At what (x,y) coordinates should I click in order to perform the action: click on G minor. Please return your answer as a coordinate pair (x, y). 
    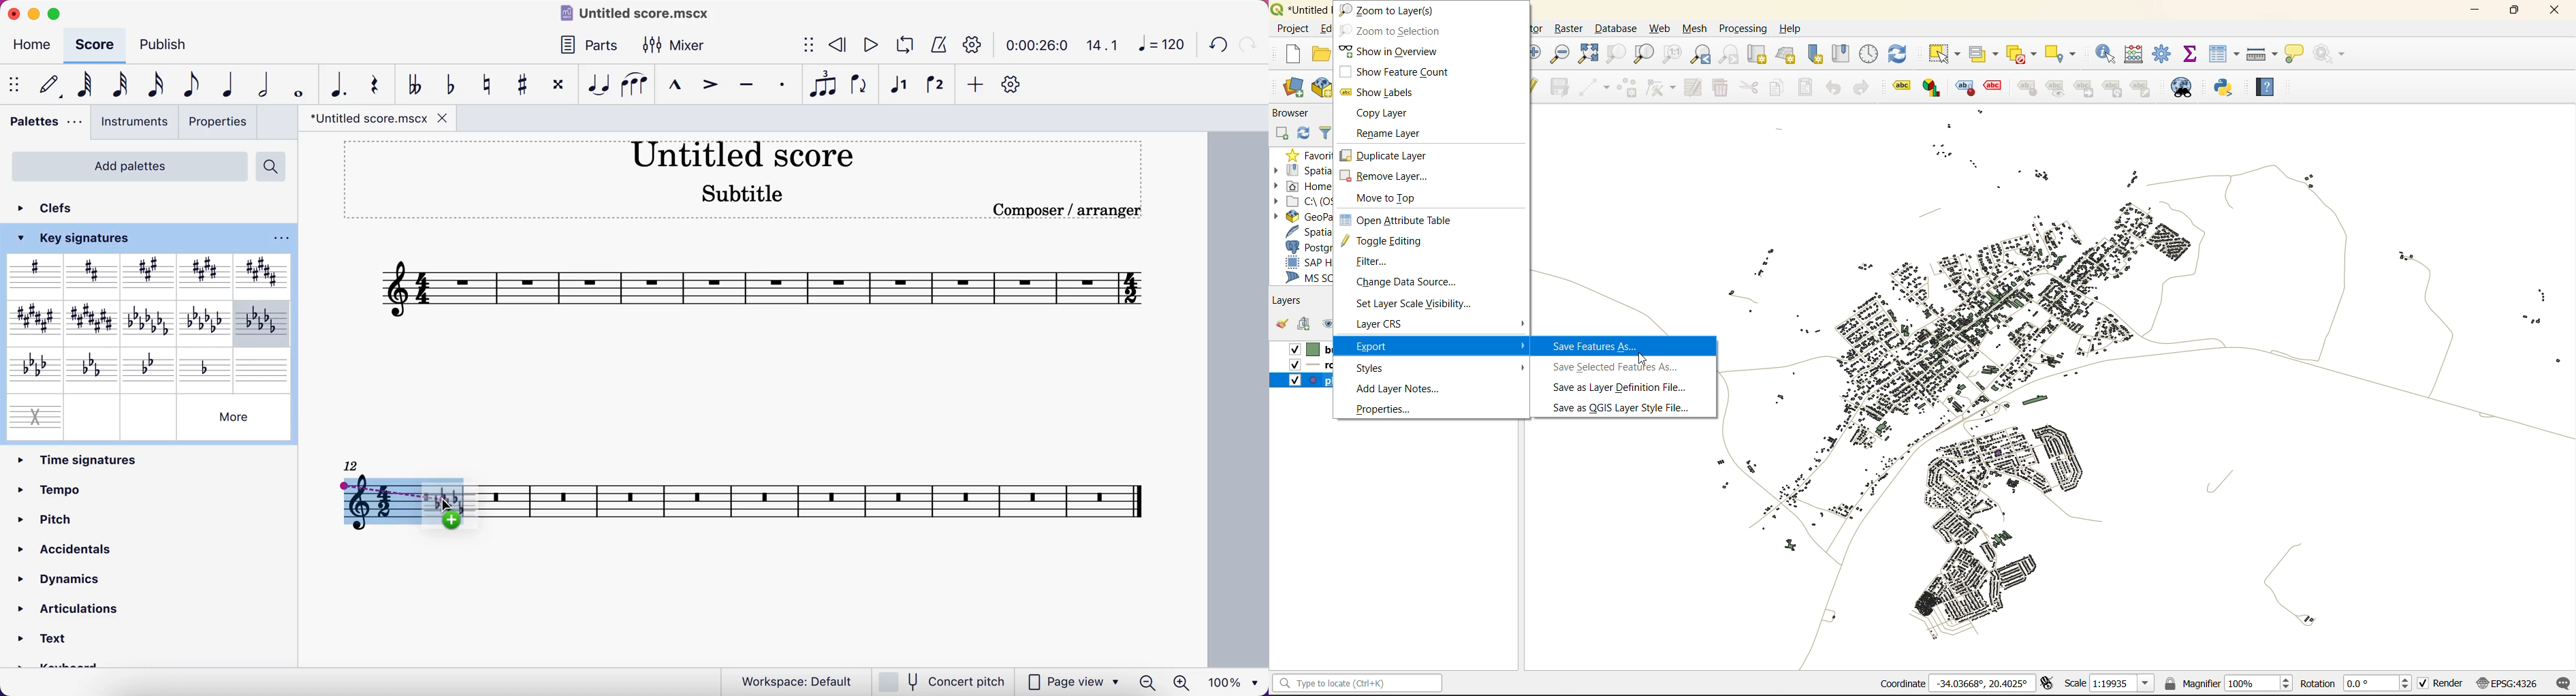
    Looking at the image, I should click on (151, 367).